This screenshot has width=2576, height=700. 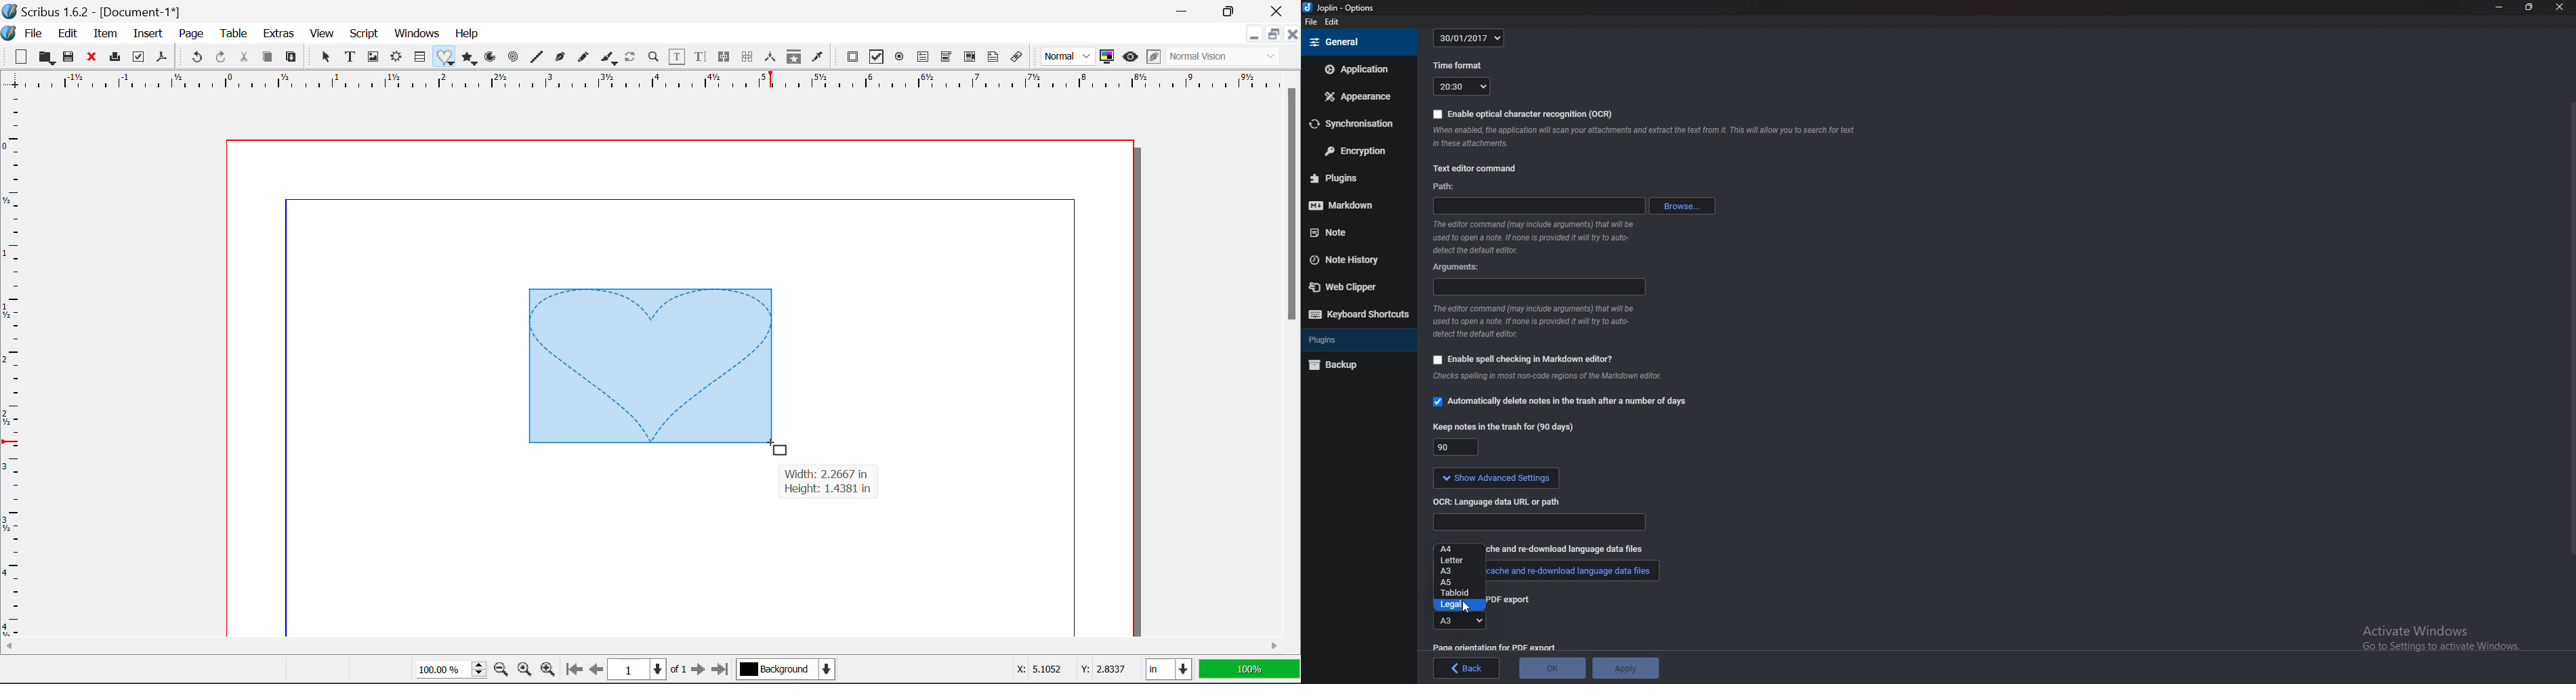 I want to click on Paste, so click(x=294, y=56).